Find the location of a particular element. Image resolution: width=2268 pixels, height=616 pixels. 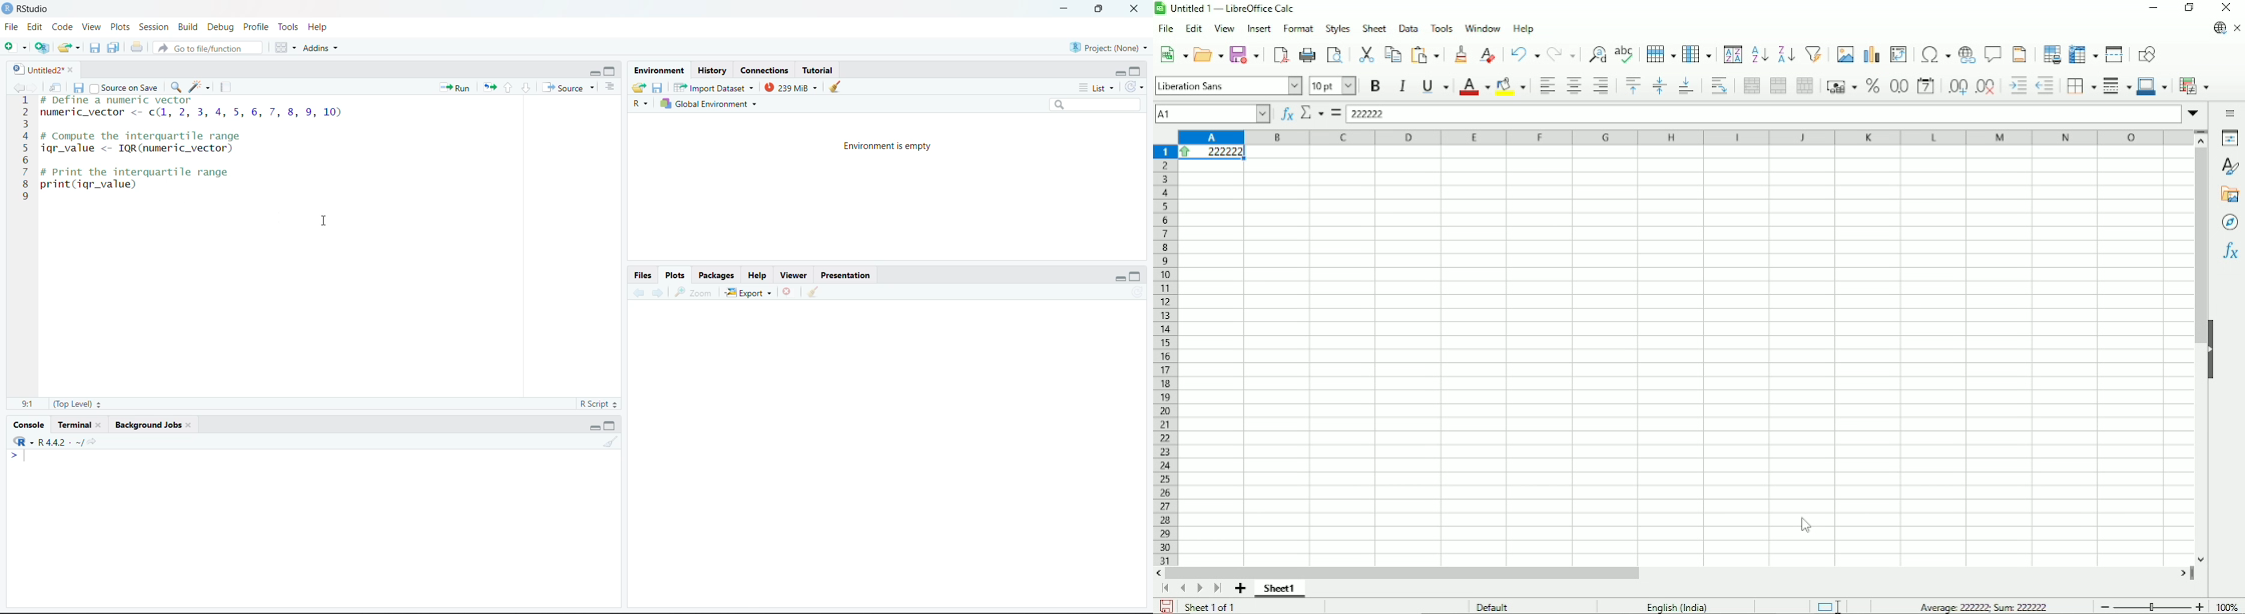

Background Jobs is located at coordinates (148, 424).